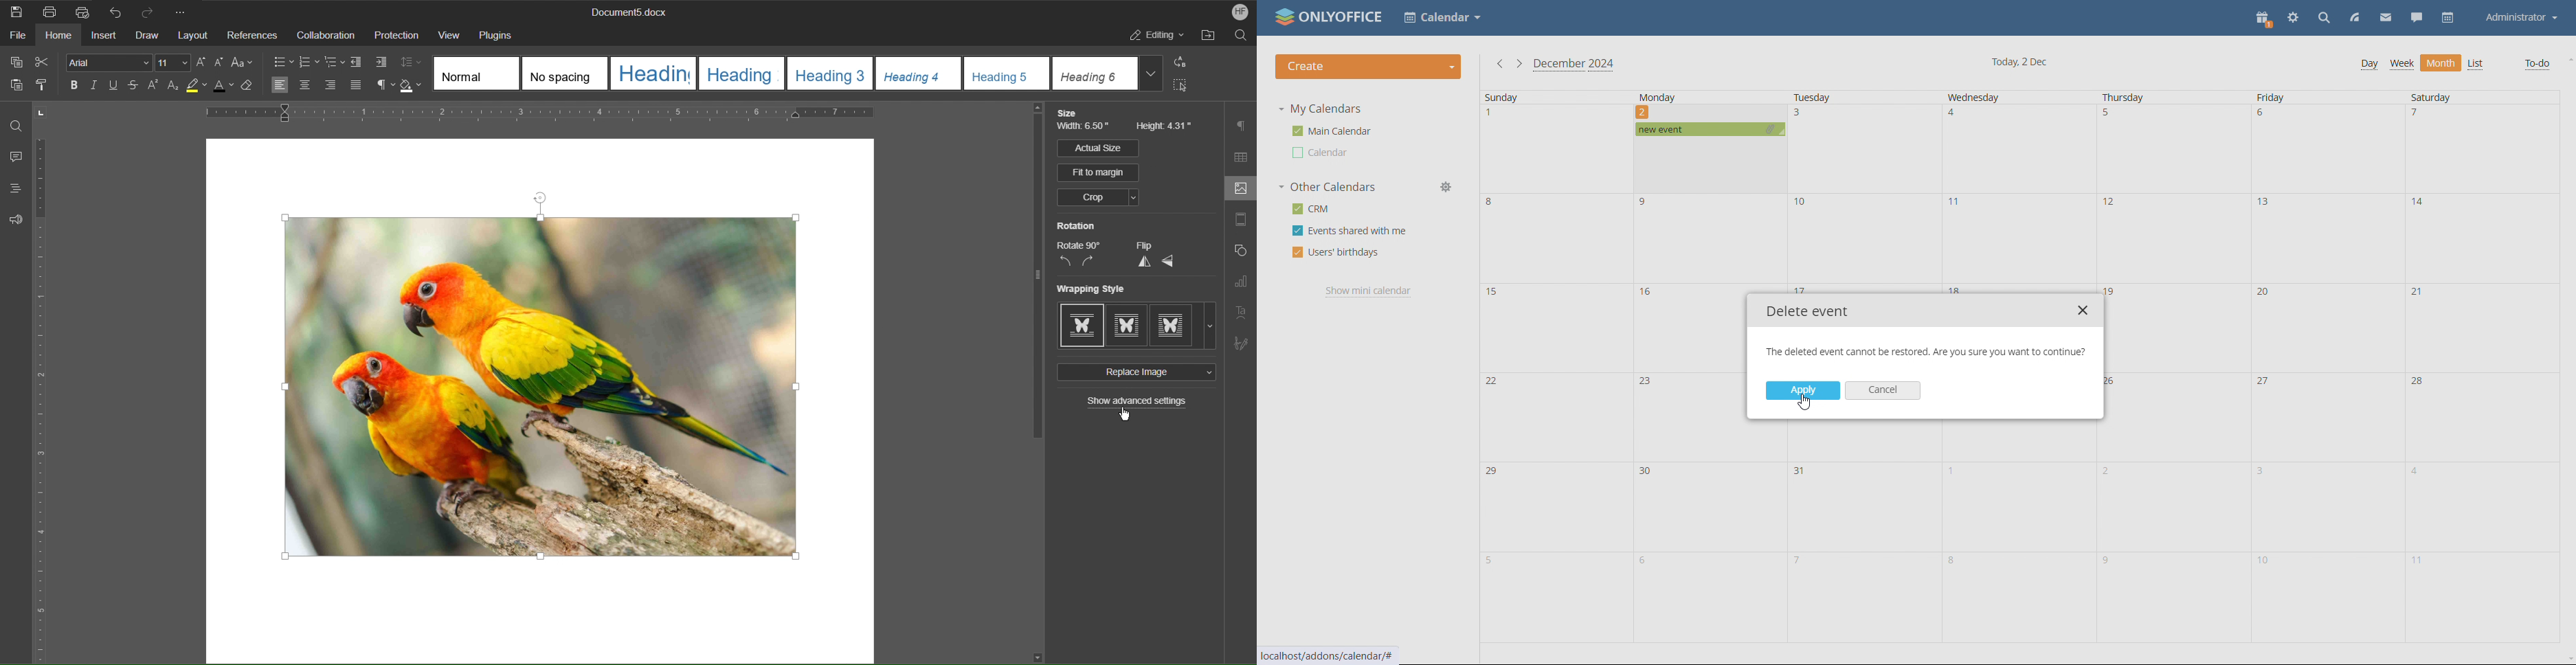 Image resolution: width=2576 pixels, height=672 pixels. Describe the element at coordinates (105, 37) in the screenshot. I see `Insert` at that location.